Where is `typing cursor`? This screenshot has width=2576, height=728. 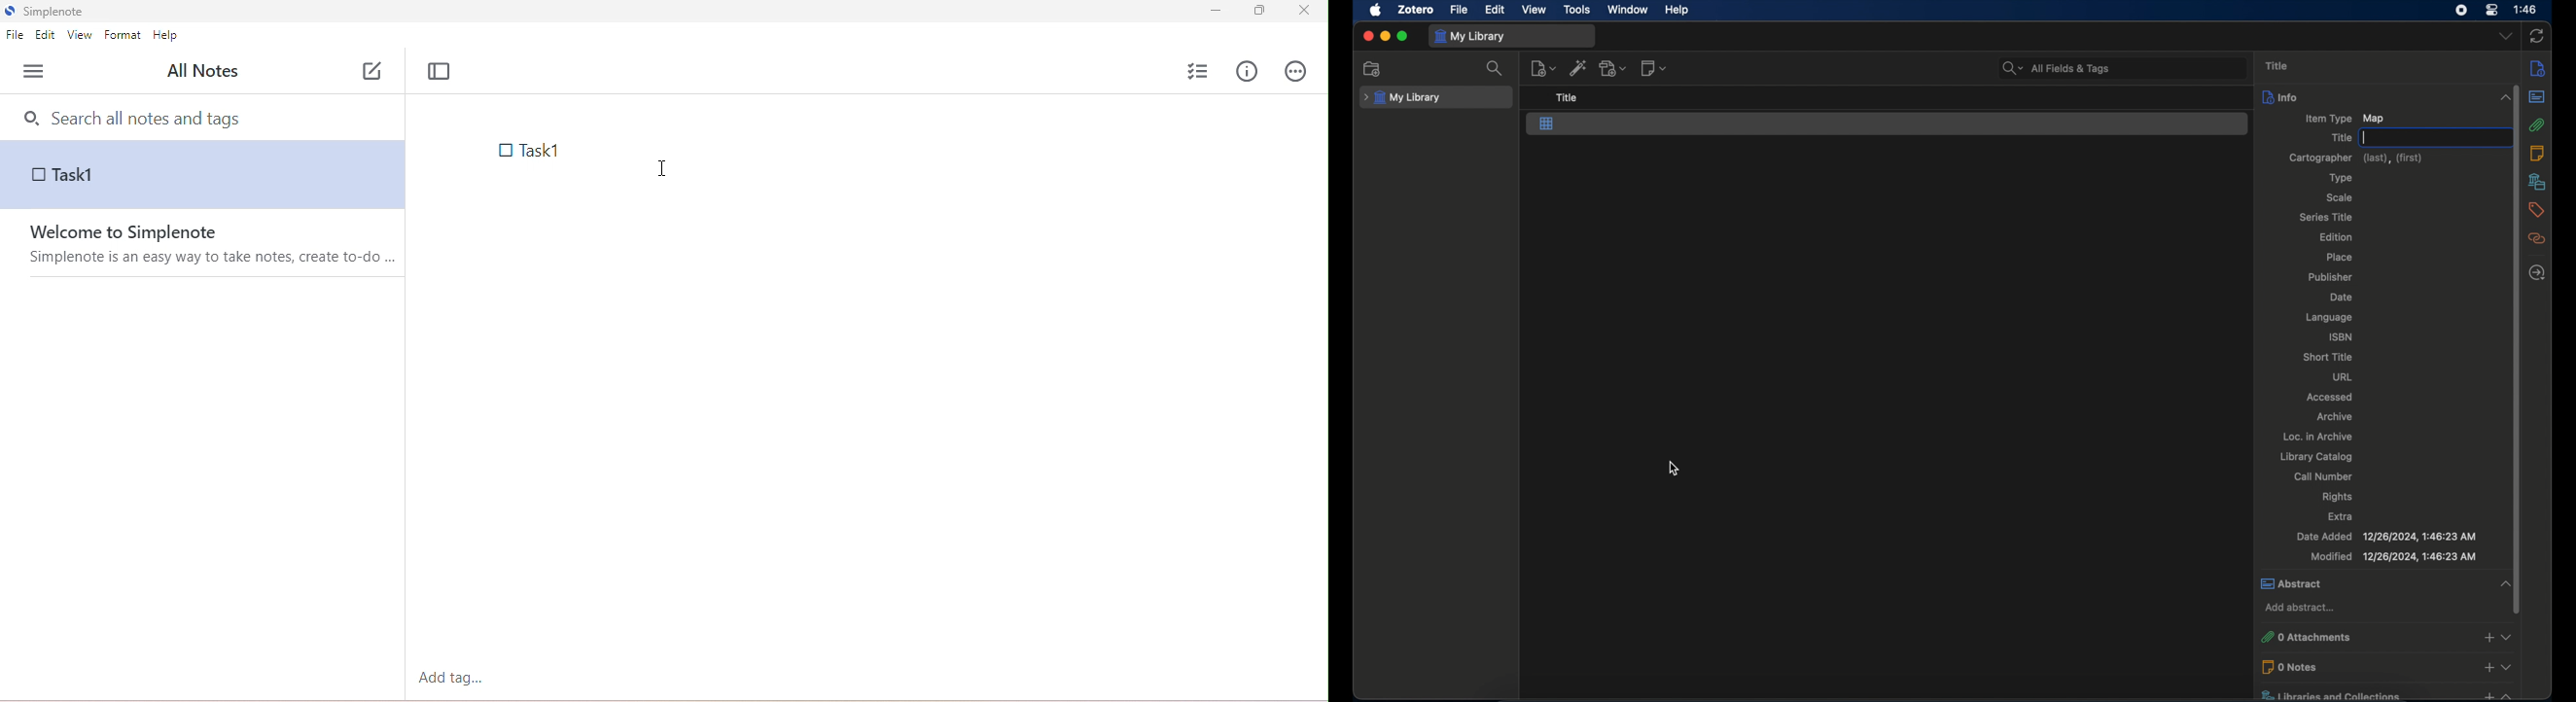
typing cursor is located at coordinates (661, 165).